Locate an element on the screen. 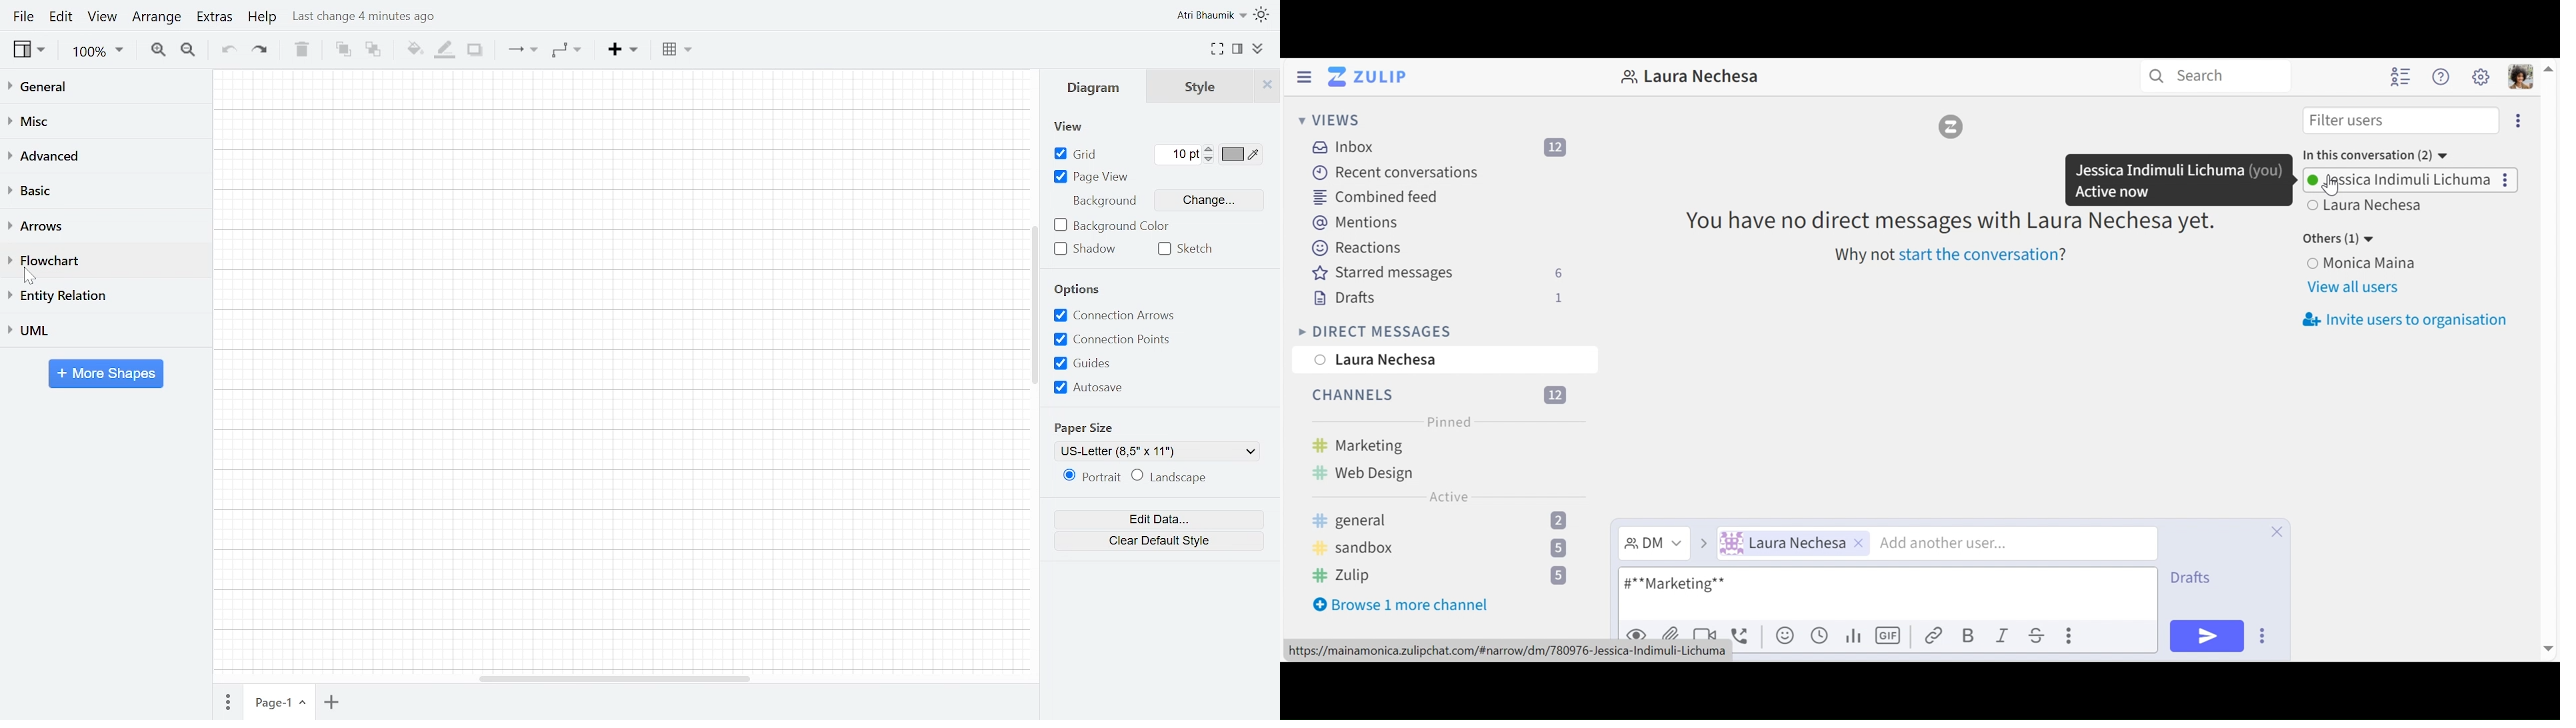  Delete is located at coordinates (303, 51).